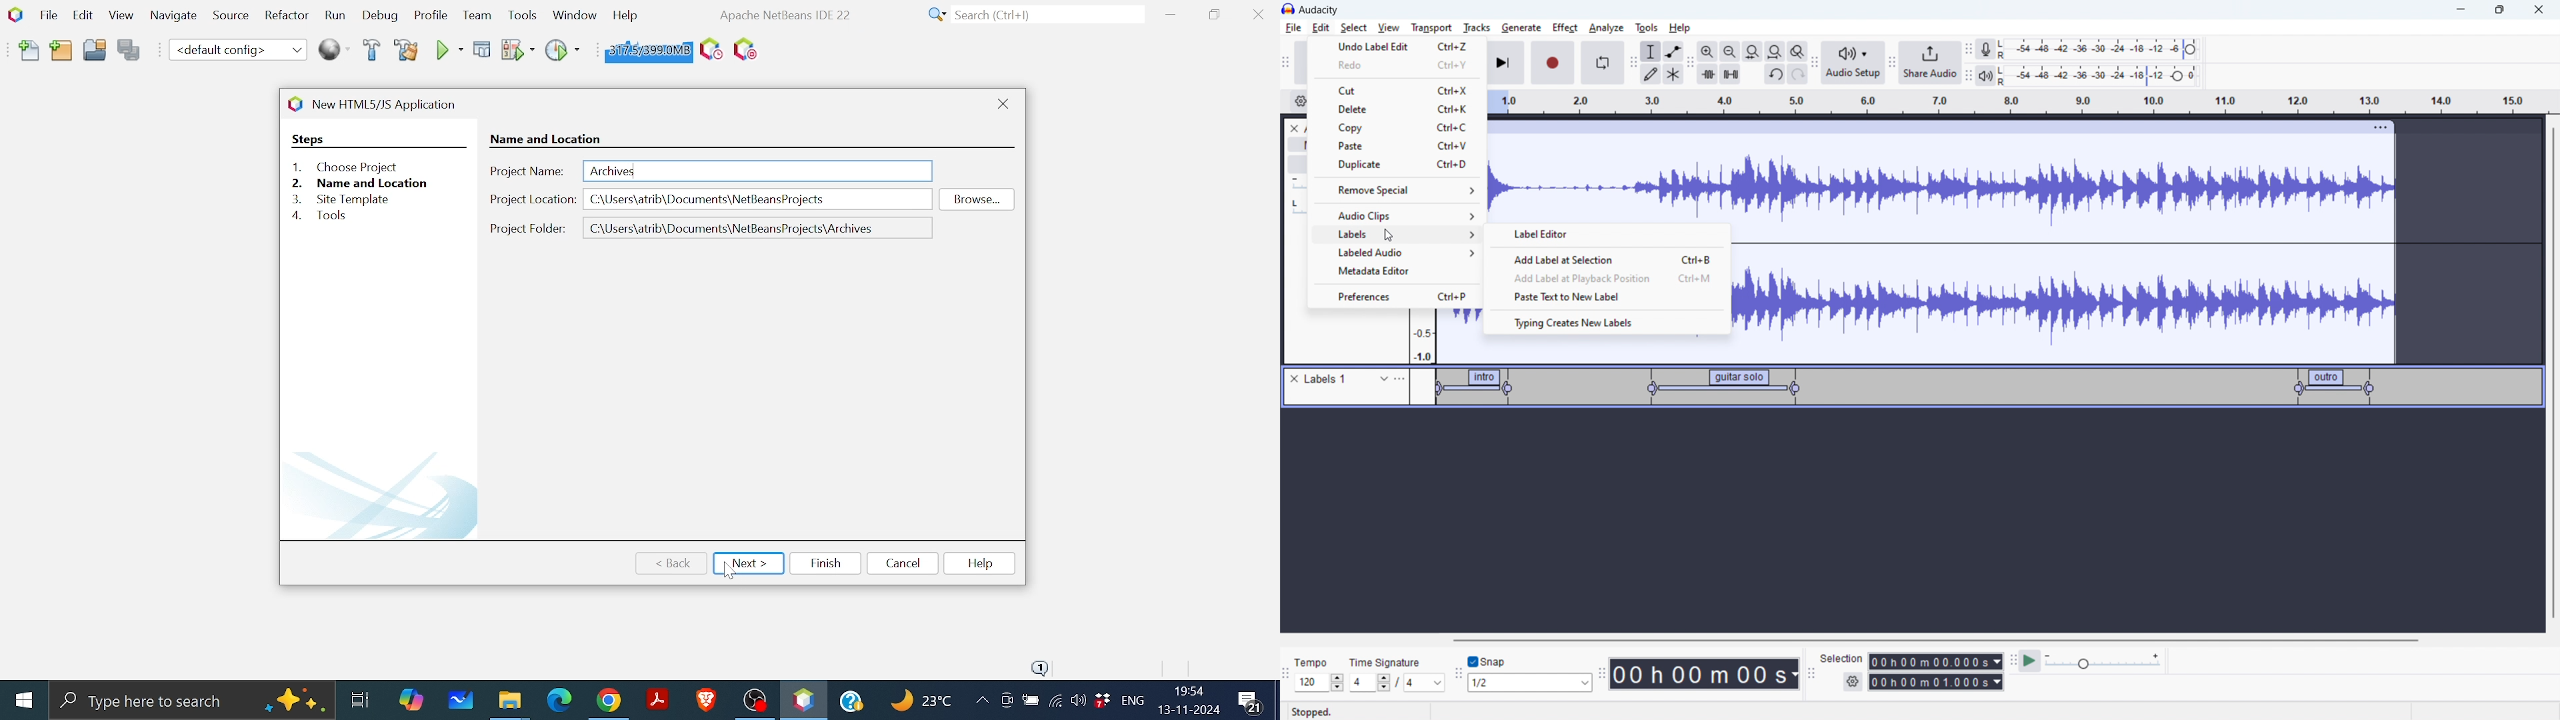 The height and width of the screenshot is (728, 2576). I want to click on time toolbar, so click(1601, 675).